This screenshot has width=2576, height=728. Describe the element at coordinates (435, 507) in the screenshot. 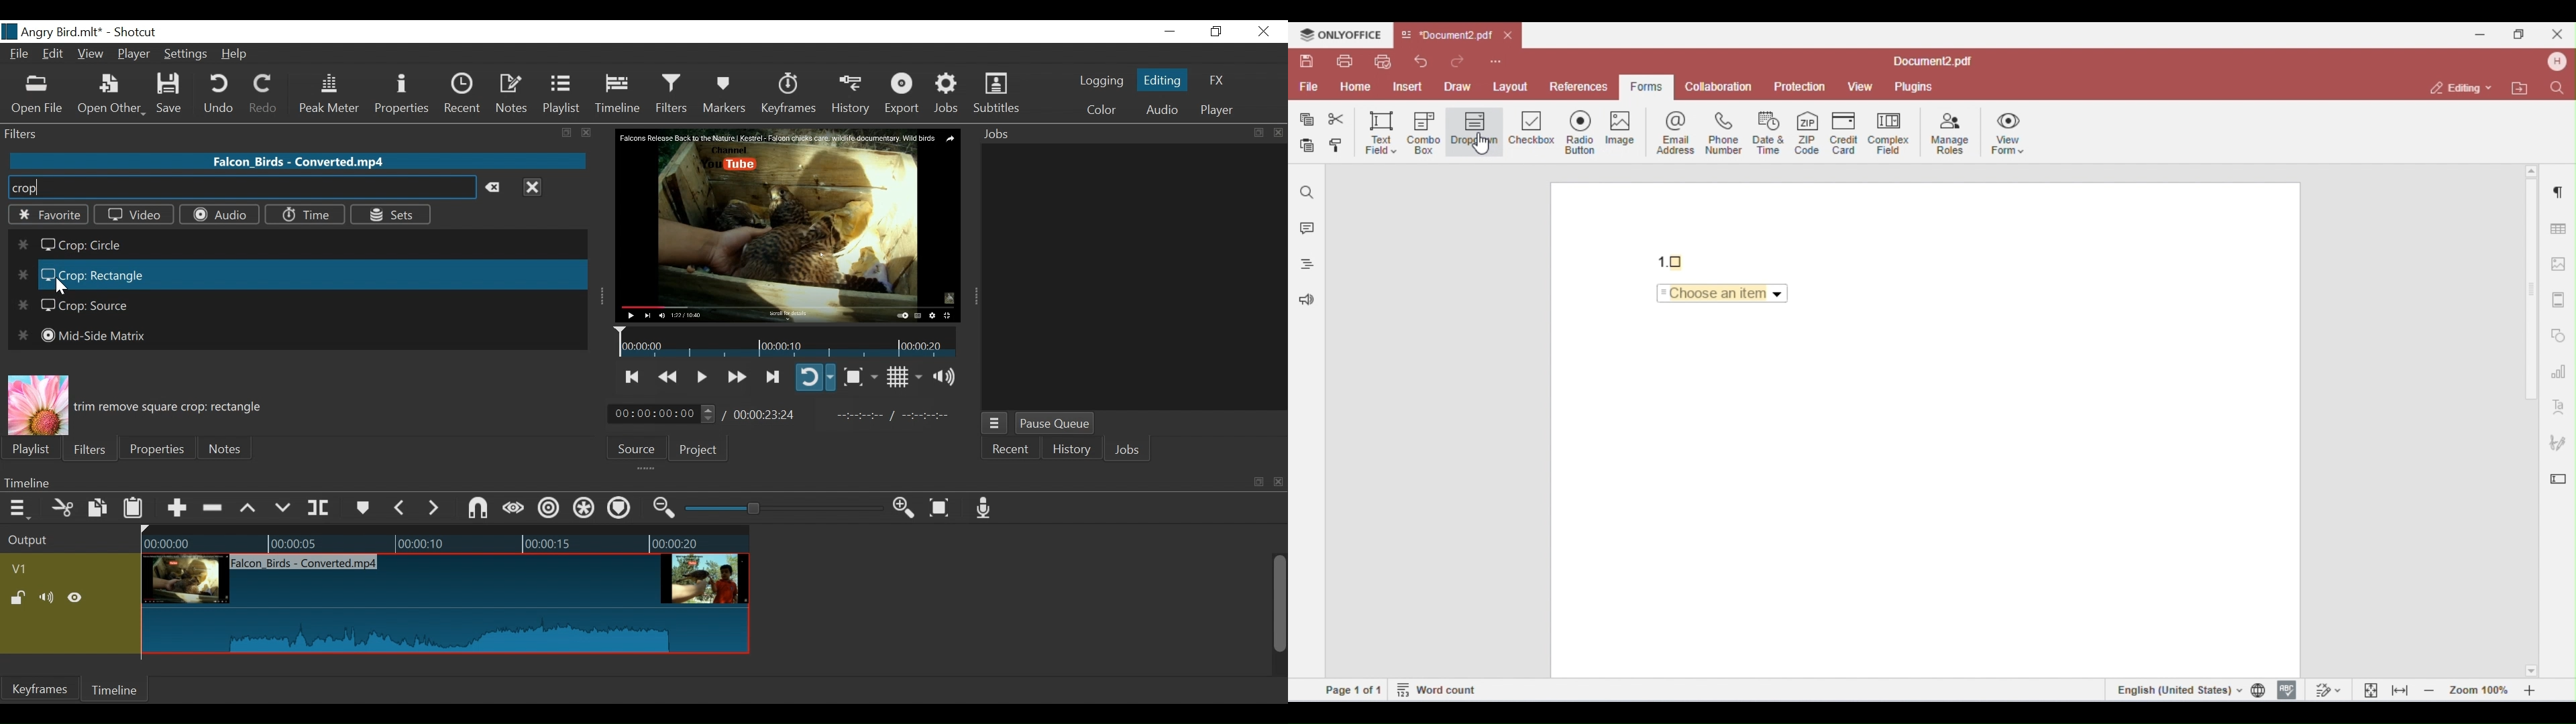

I see `Next Marker` at that location.